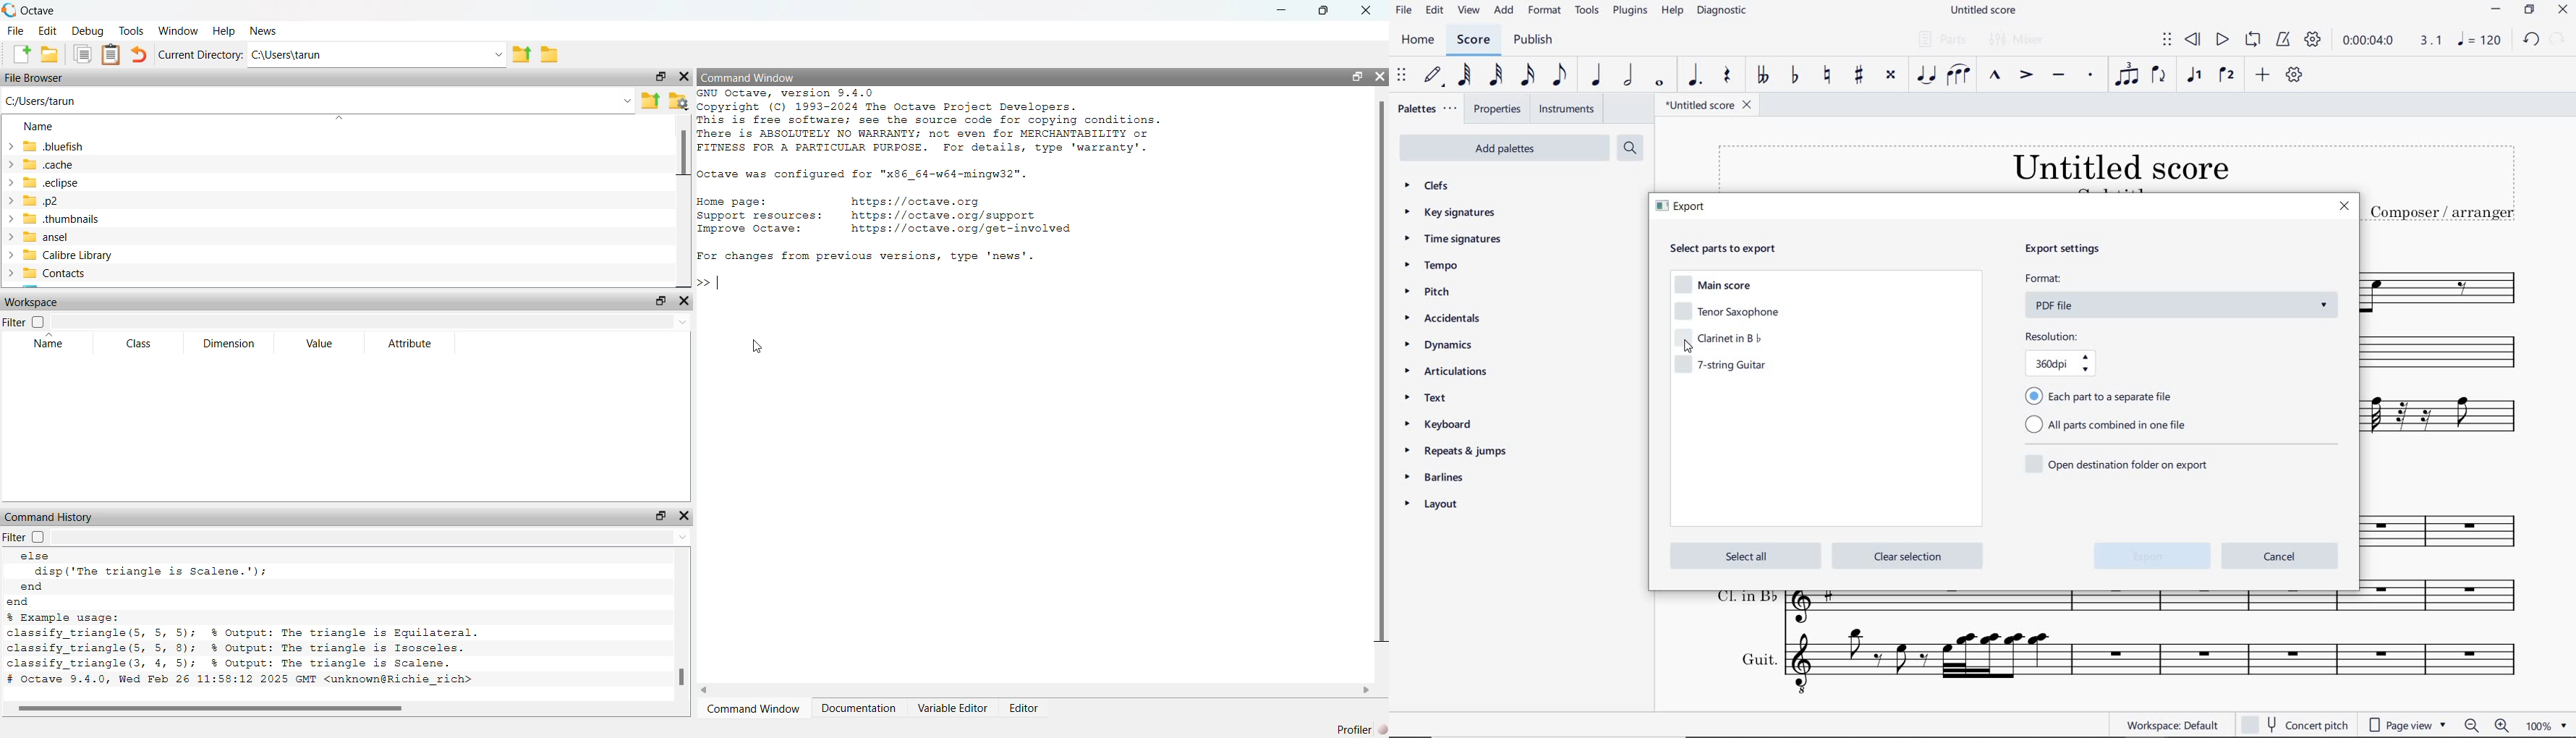 The width and height of the screenshot is (2576, 756). Describe the element at coordinates (2293, 74) in the screenshot. I see `CUSTOMIZE TOOLBAR` at that location.